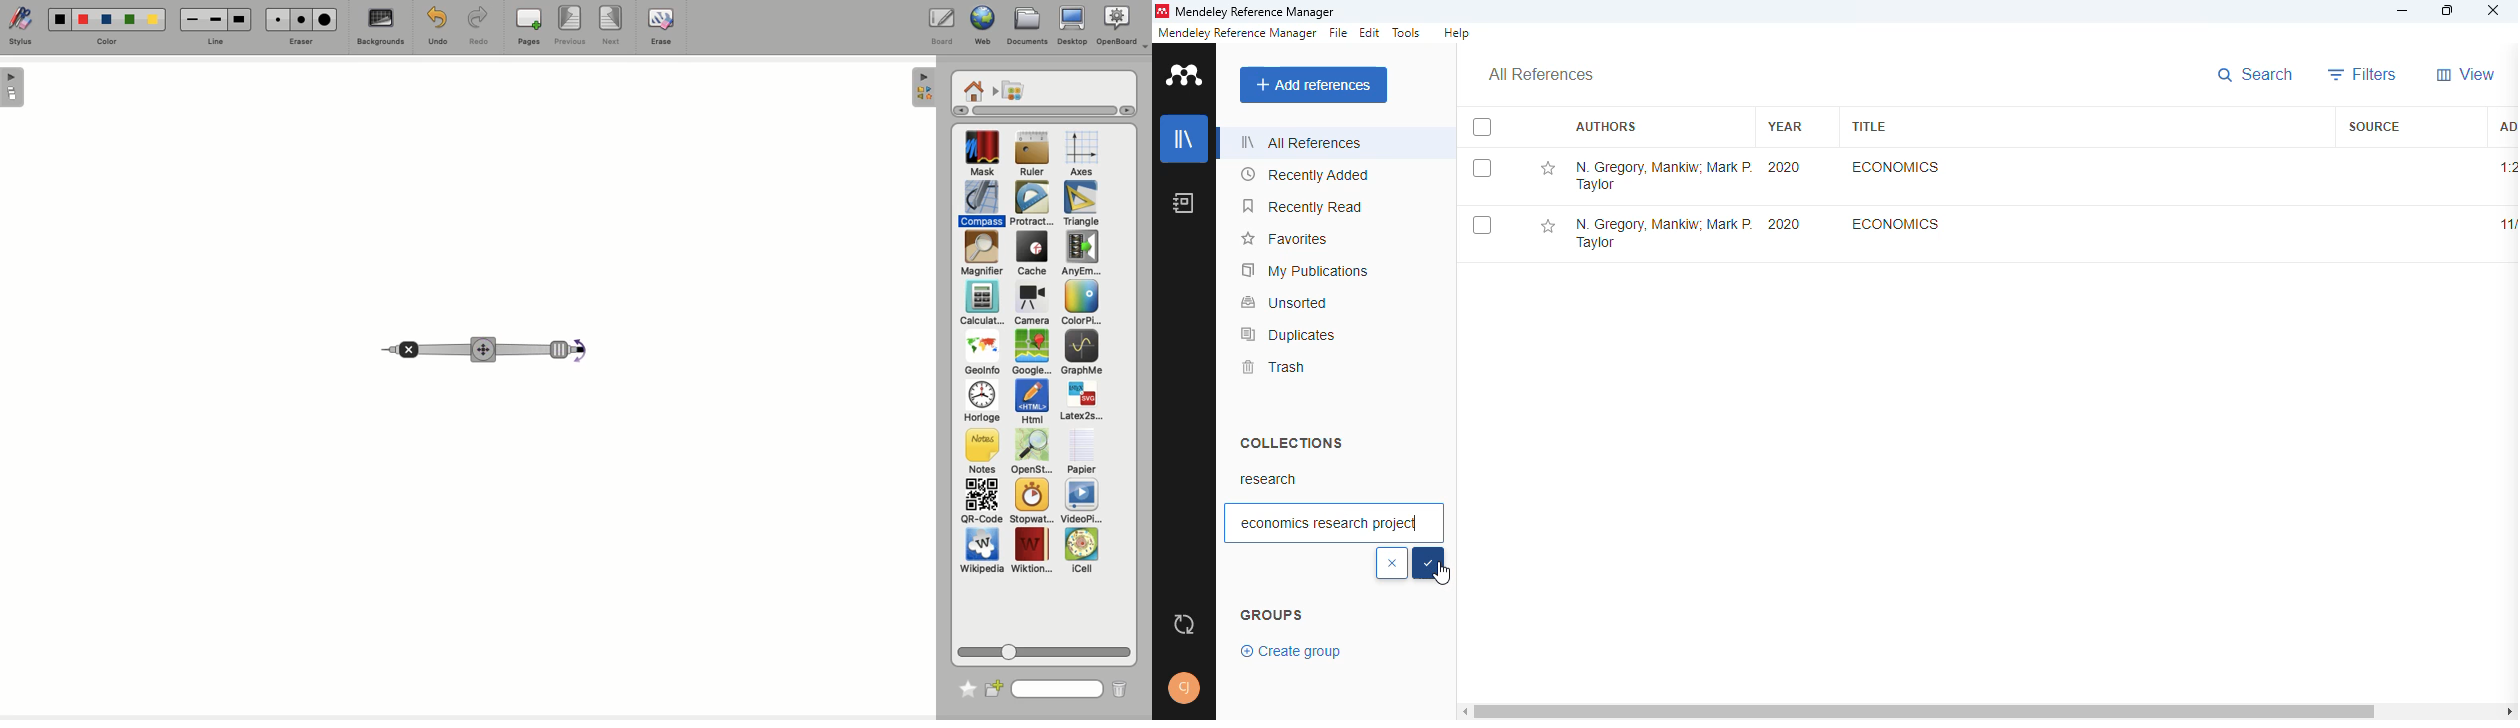 This screenshot has width=2520, height=728. I want to click on notebook, so click(1184, 202).